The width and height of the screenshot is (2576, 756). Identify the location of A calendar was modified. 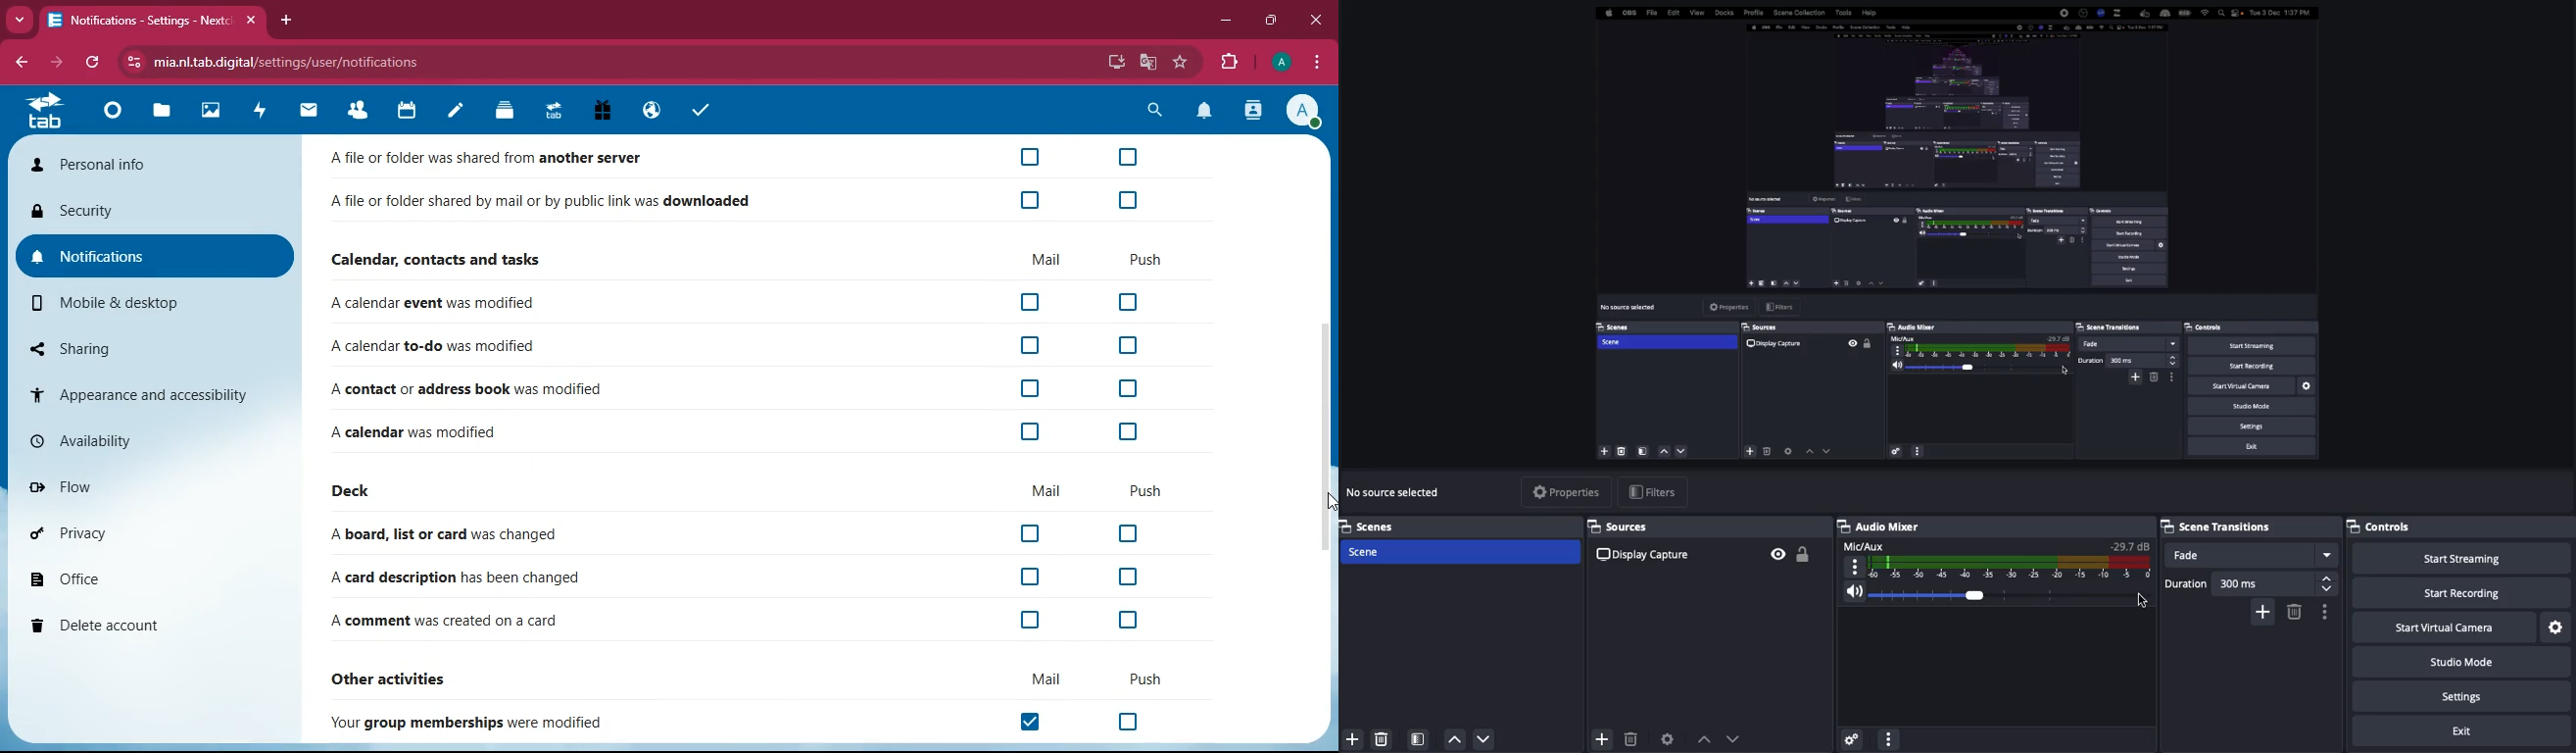
(436, 429).